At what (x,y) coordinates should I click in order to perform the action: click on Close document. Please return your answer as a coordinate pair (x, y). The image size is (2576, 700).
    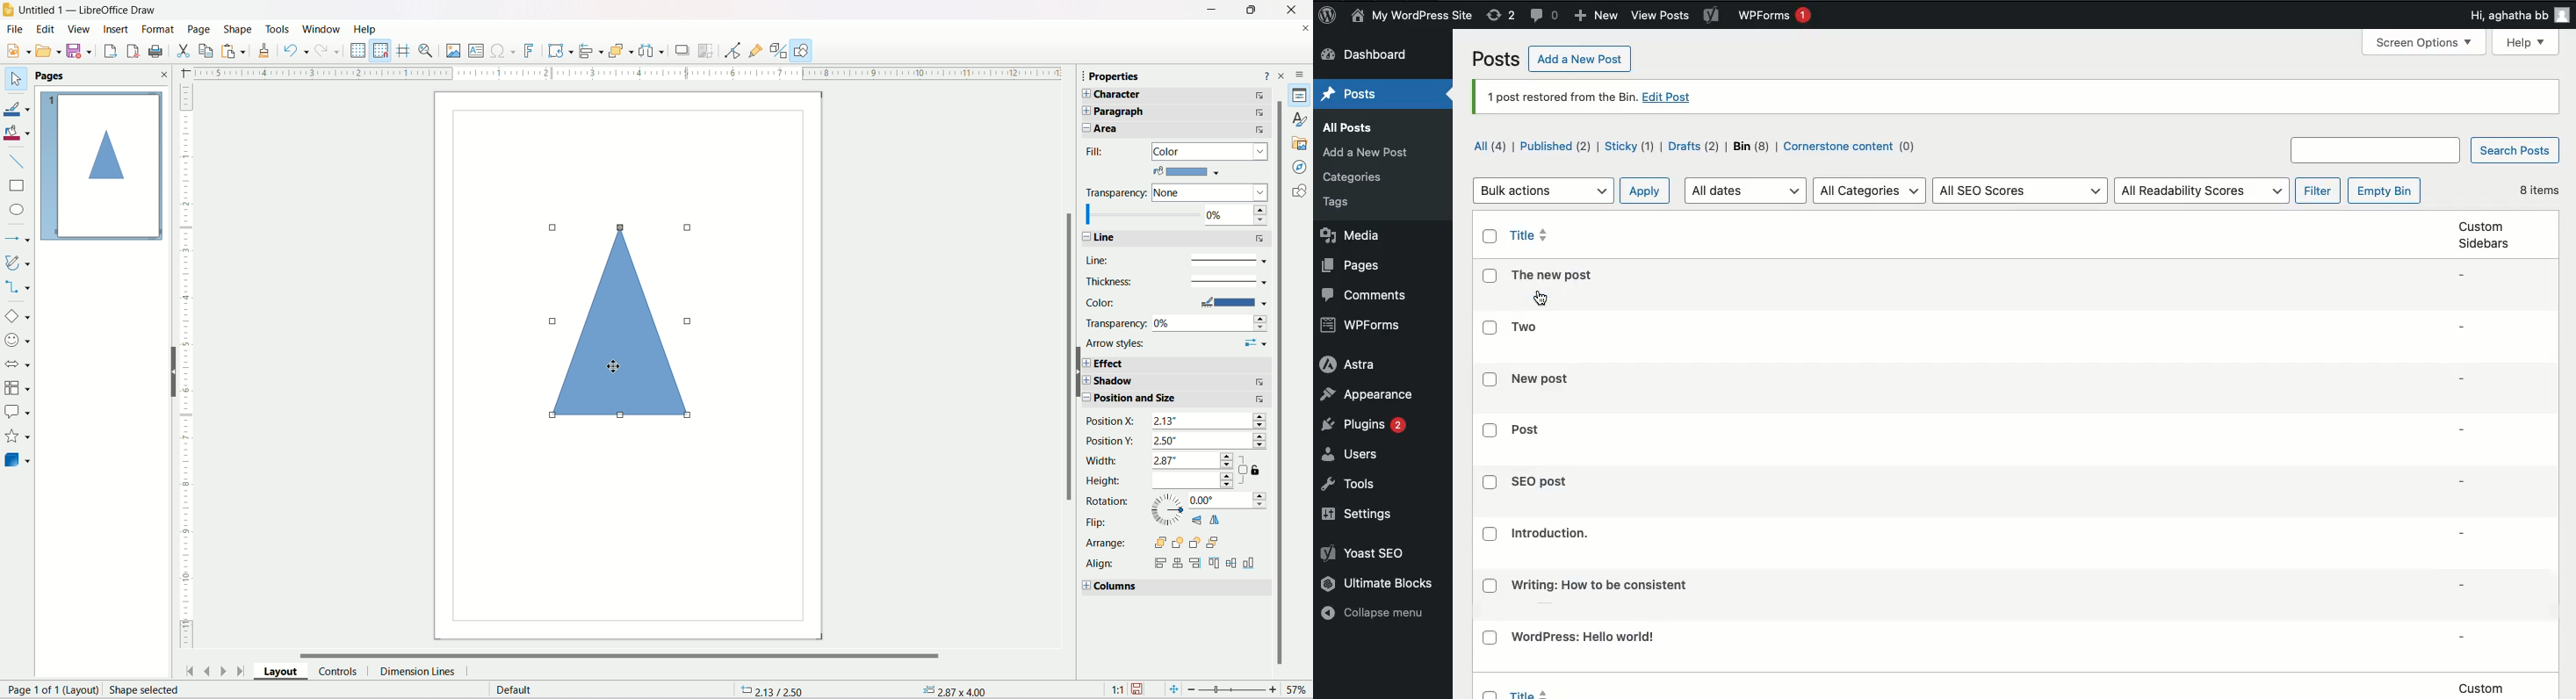
    Looking at the image, I should click on (1305, 28).